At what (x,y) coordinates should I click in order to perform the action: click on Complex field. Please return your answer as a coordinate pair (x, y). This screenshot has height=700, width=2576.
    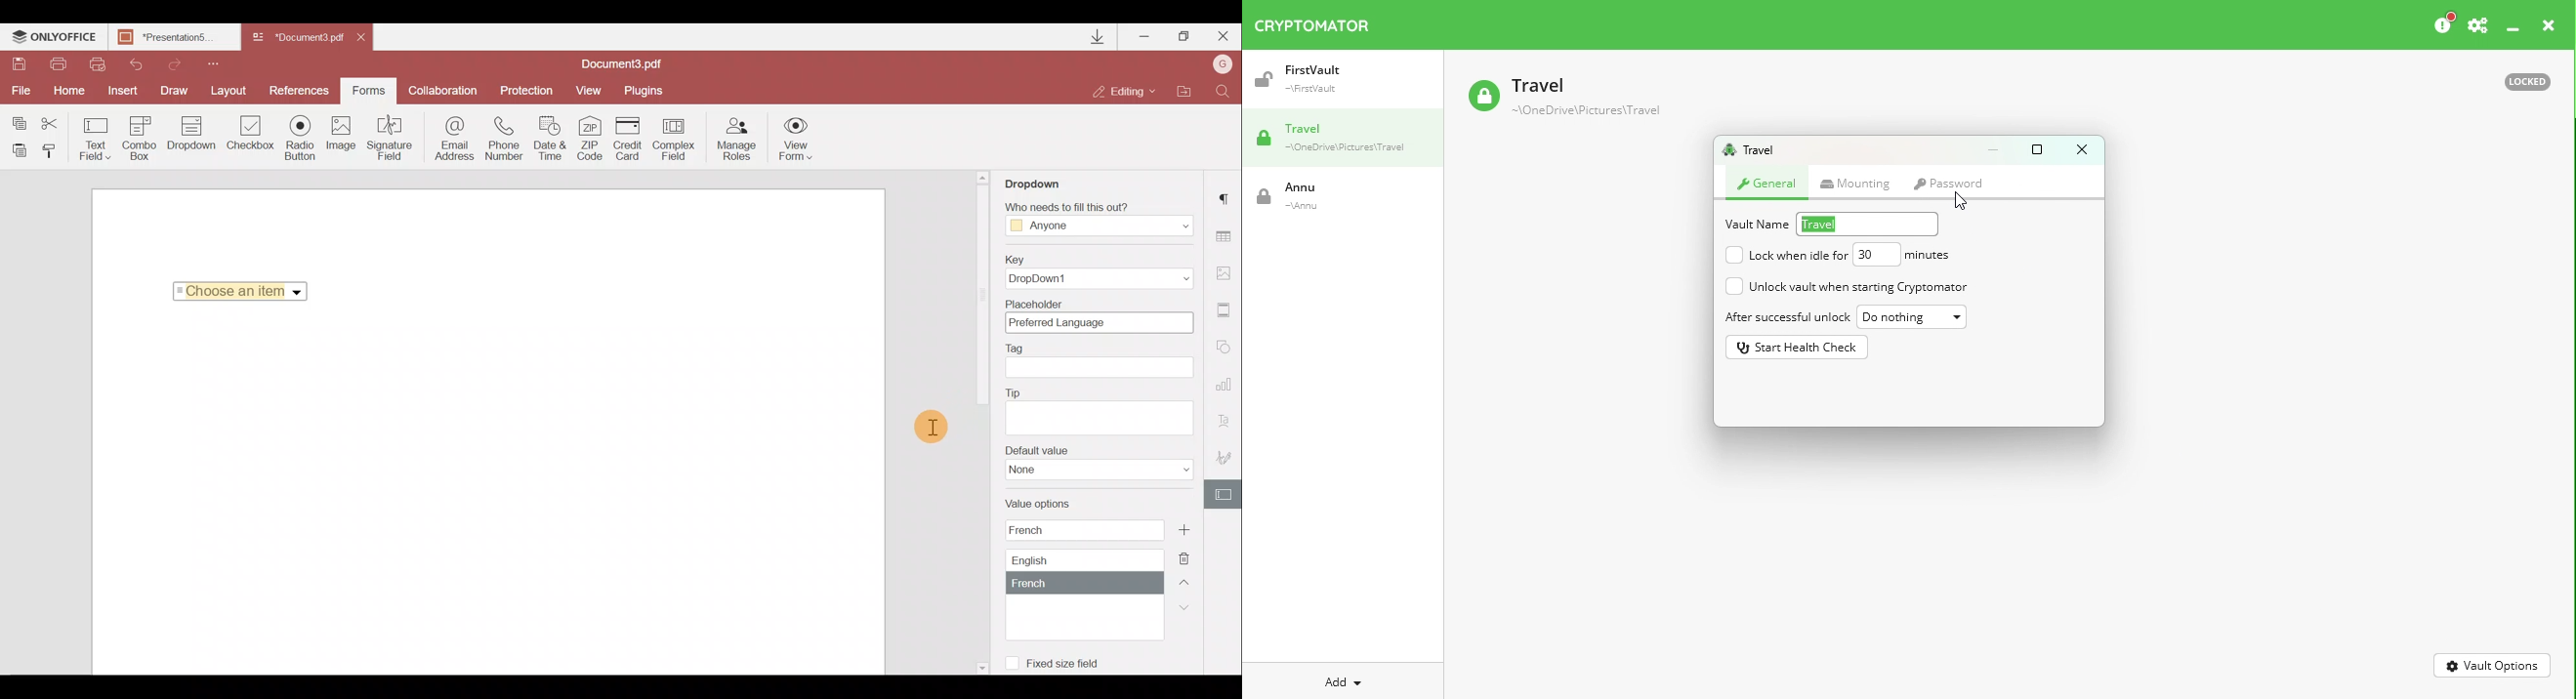
    Looking at the image, I should click on (676, 139).